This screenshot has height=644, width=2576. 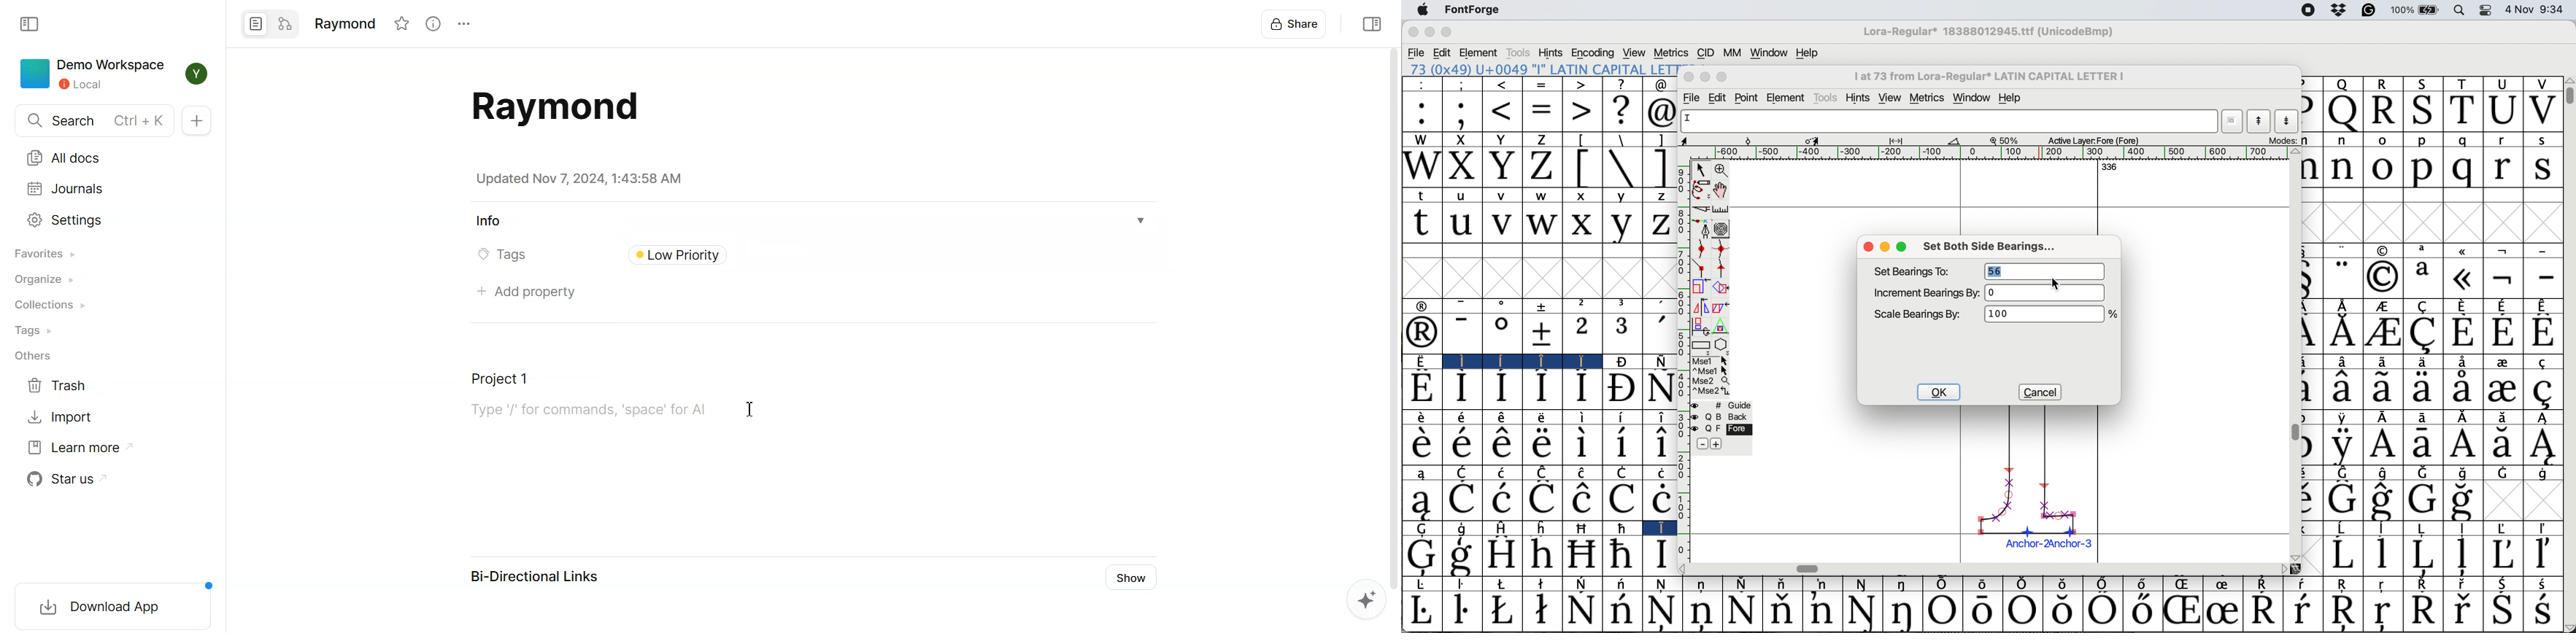 I want to click on Symbol, so click(x=2546, y=583).